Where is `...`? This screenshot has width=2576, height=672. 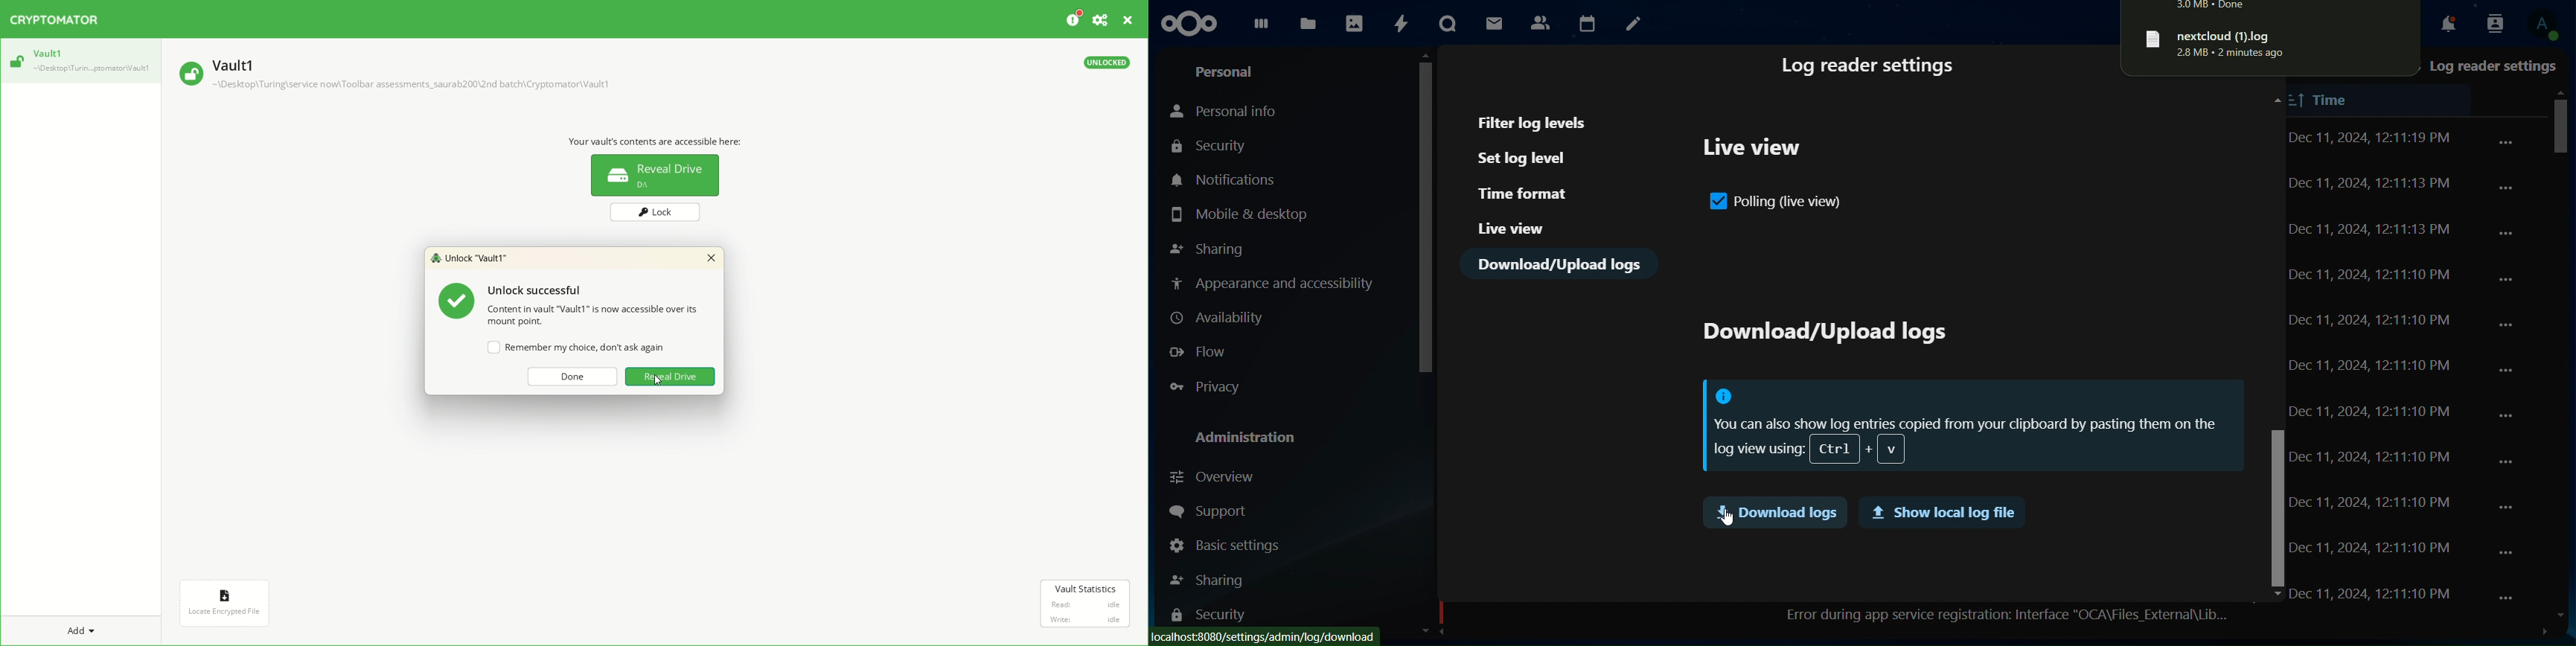
... is located at coordinates (2505, 506).